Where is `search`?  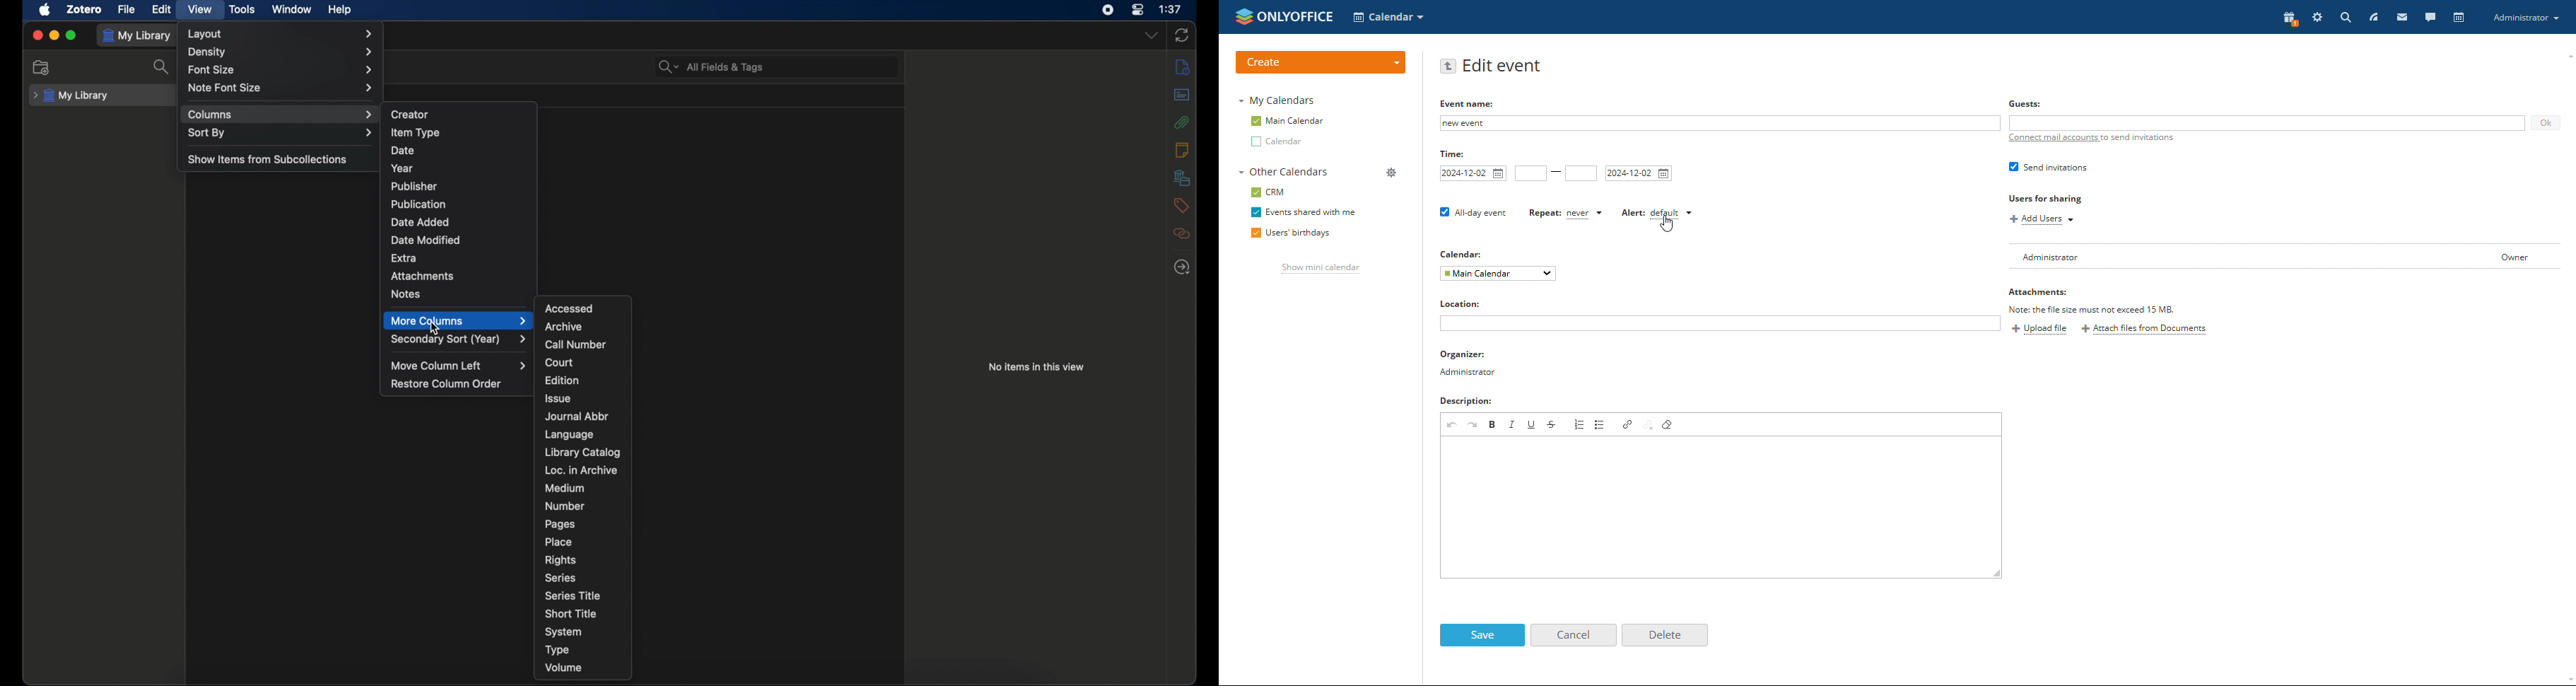 search is located at coordinates (162, 70).